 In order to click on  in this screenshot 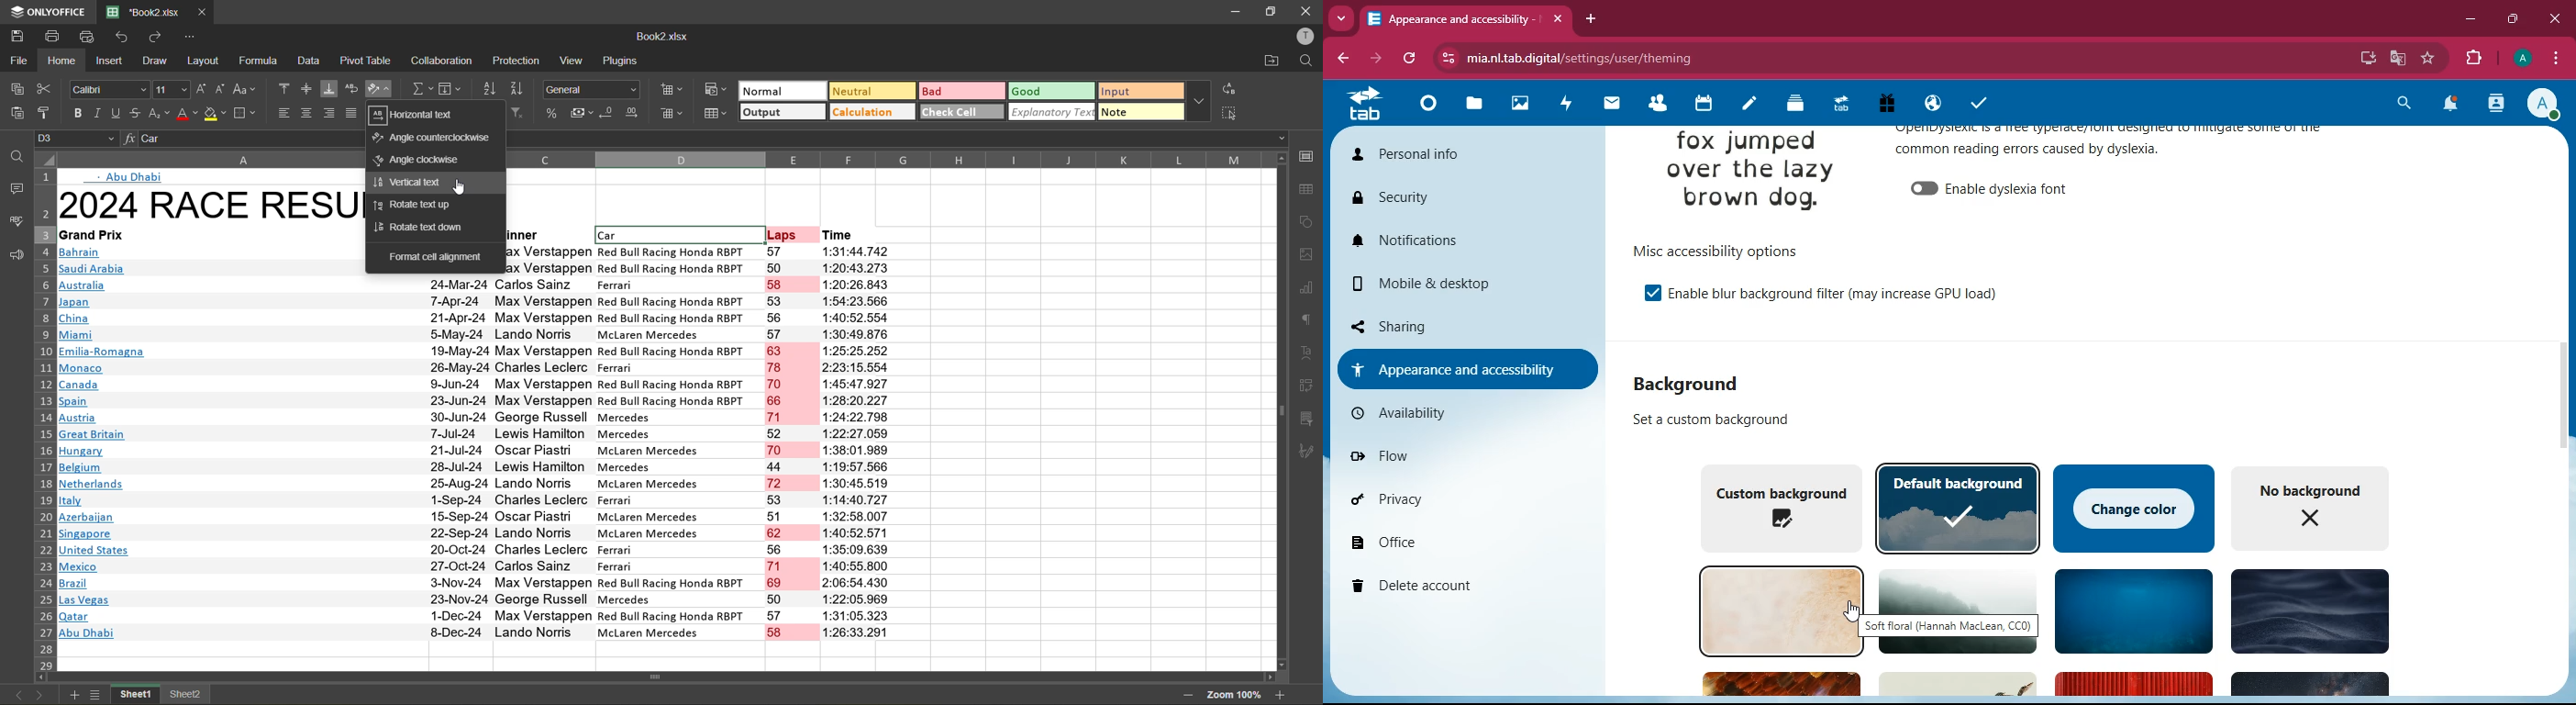, I will do `click(1955, 686)`.